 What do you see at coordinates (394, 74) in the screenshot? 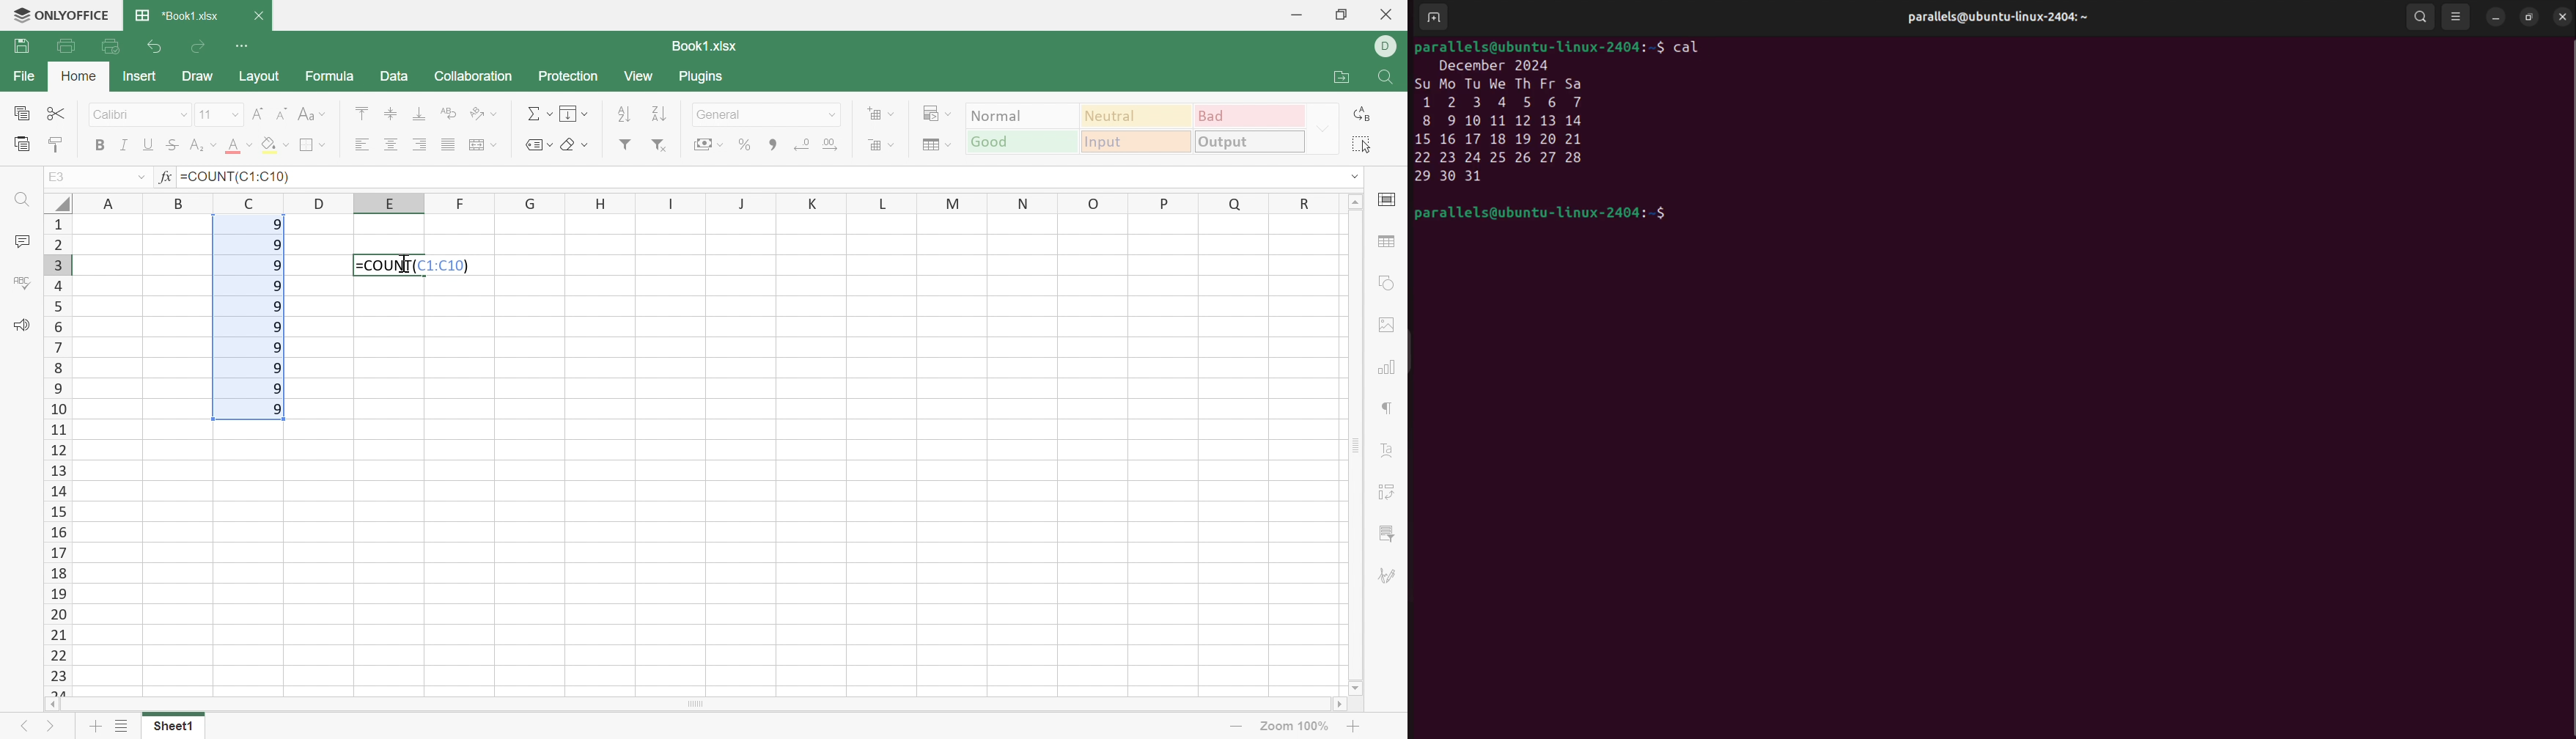
I see `Data` at bounding box center [394, 74].